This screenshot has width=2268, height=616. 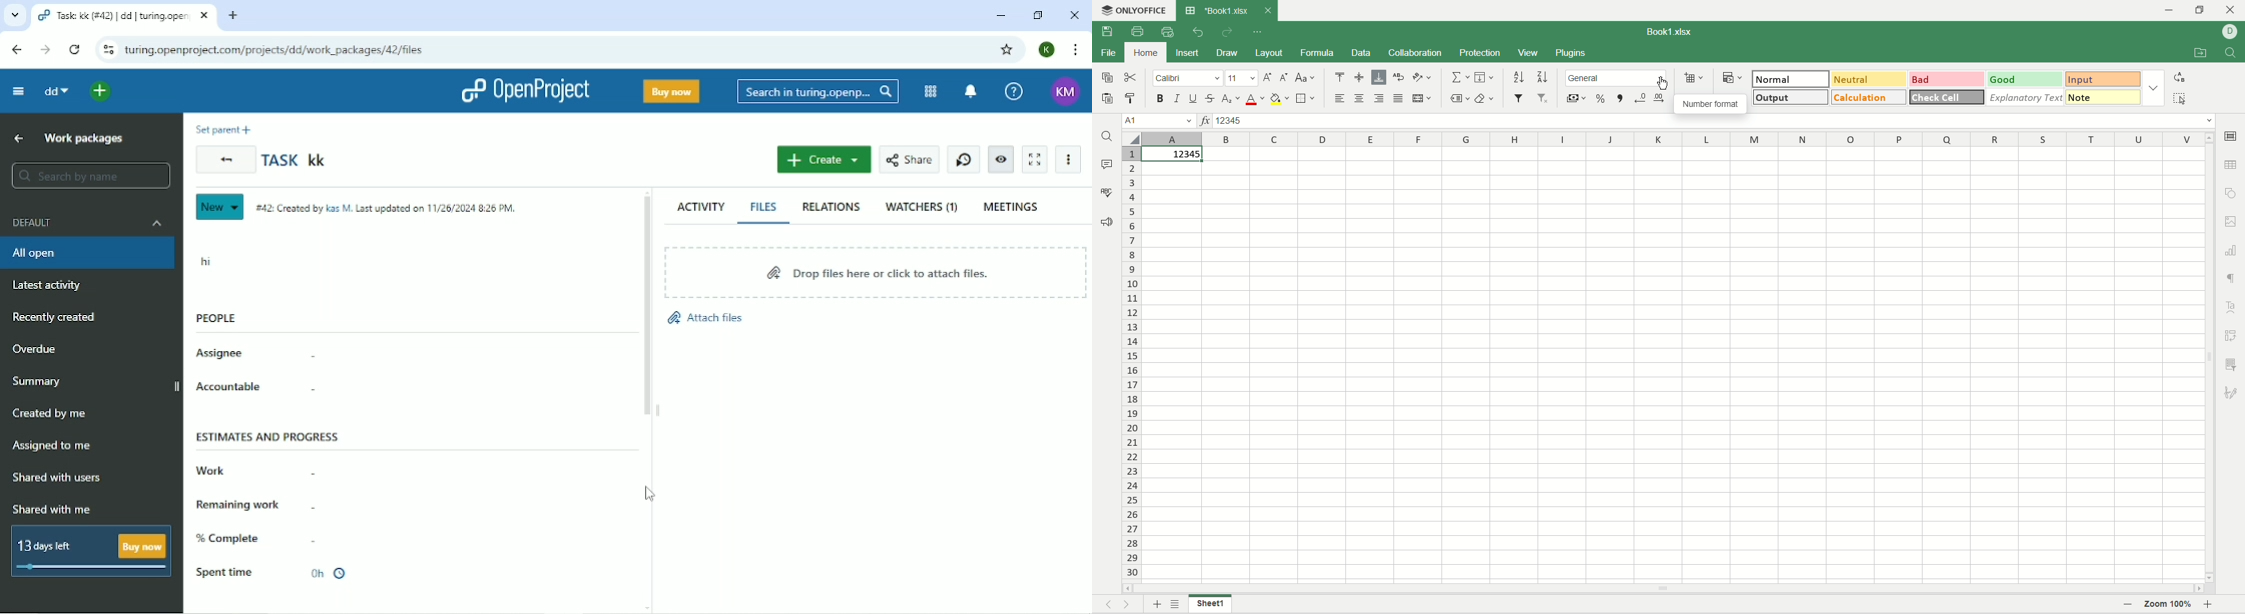 I want to click on decrease decimal, so click(x=1641, y=100).